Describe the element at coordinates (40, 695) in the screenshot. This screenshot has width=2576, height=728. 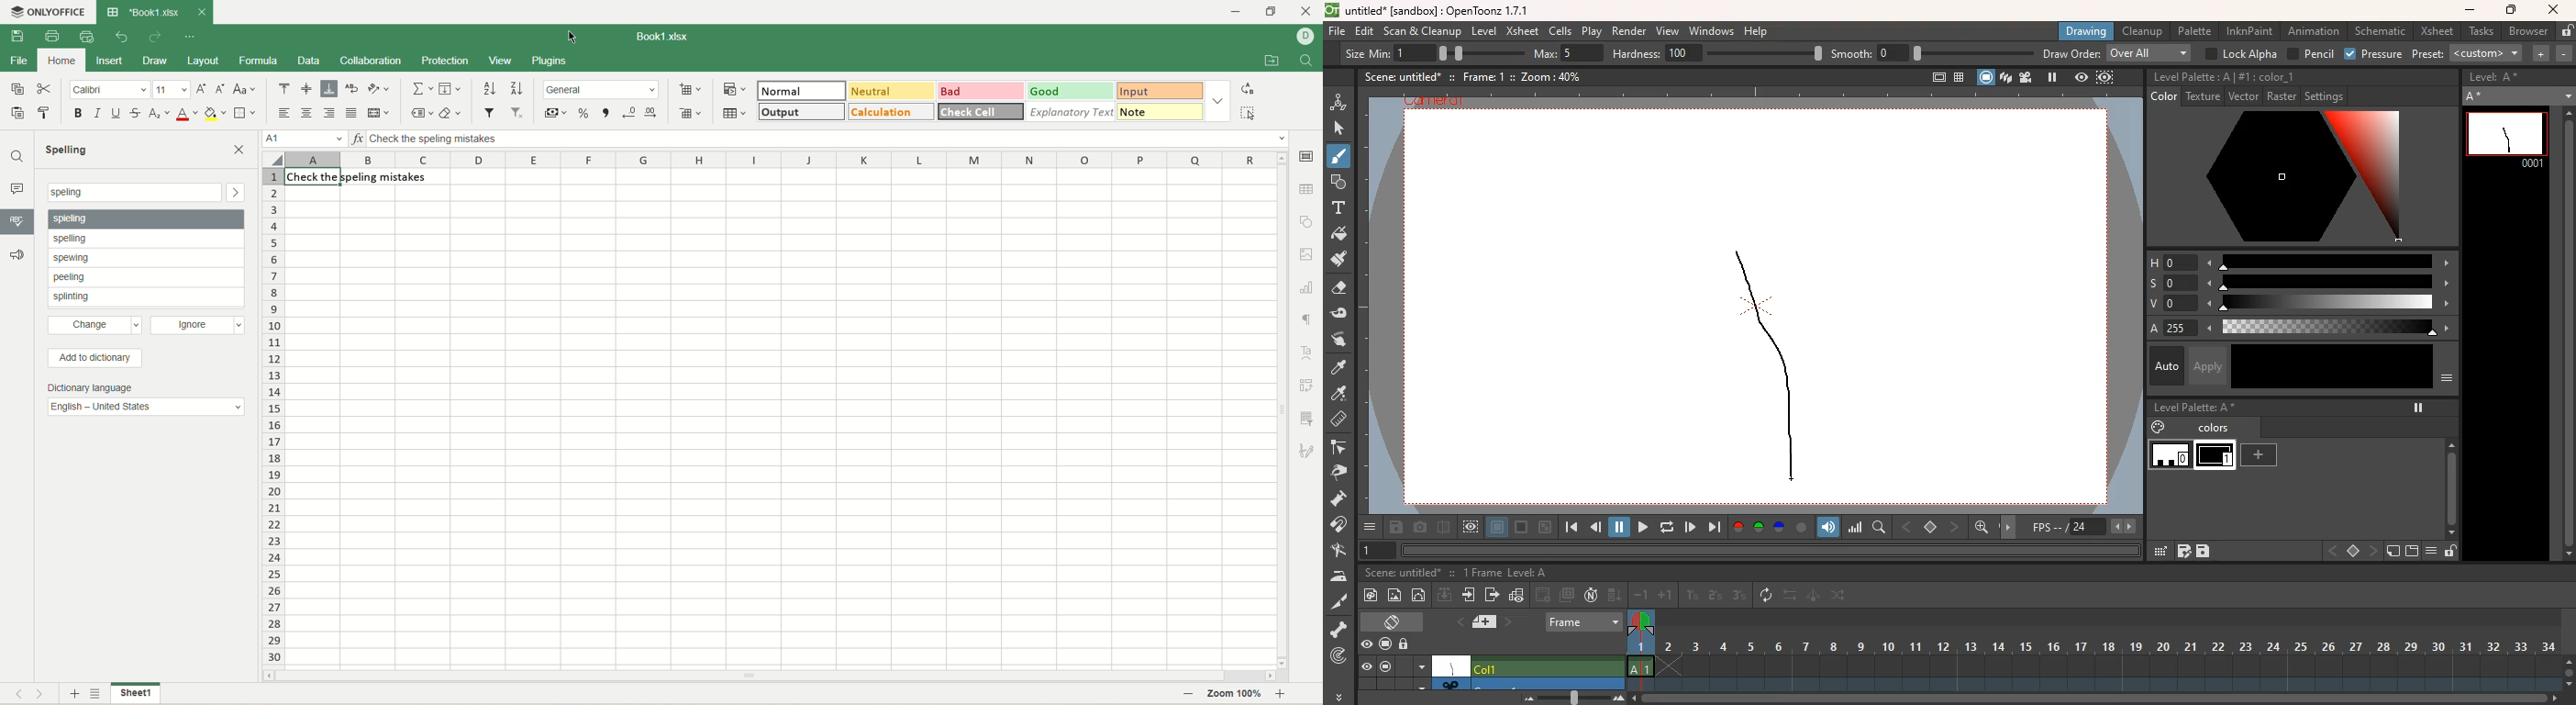
I see `next` at that location.